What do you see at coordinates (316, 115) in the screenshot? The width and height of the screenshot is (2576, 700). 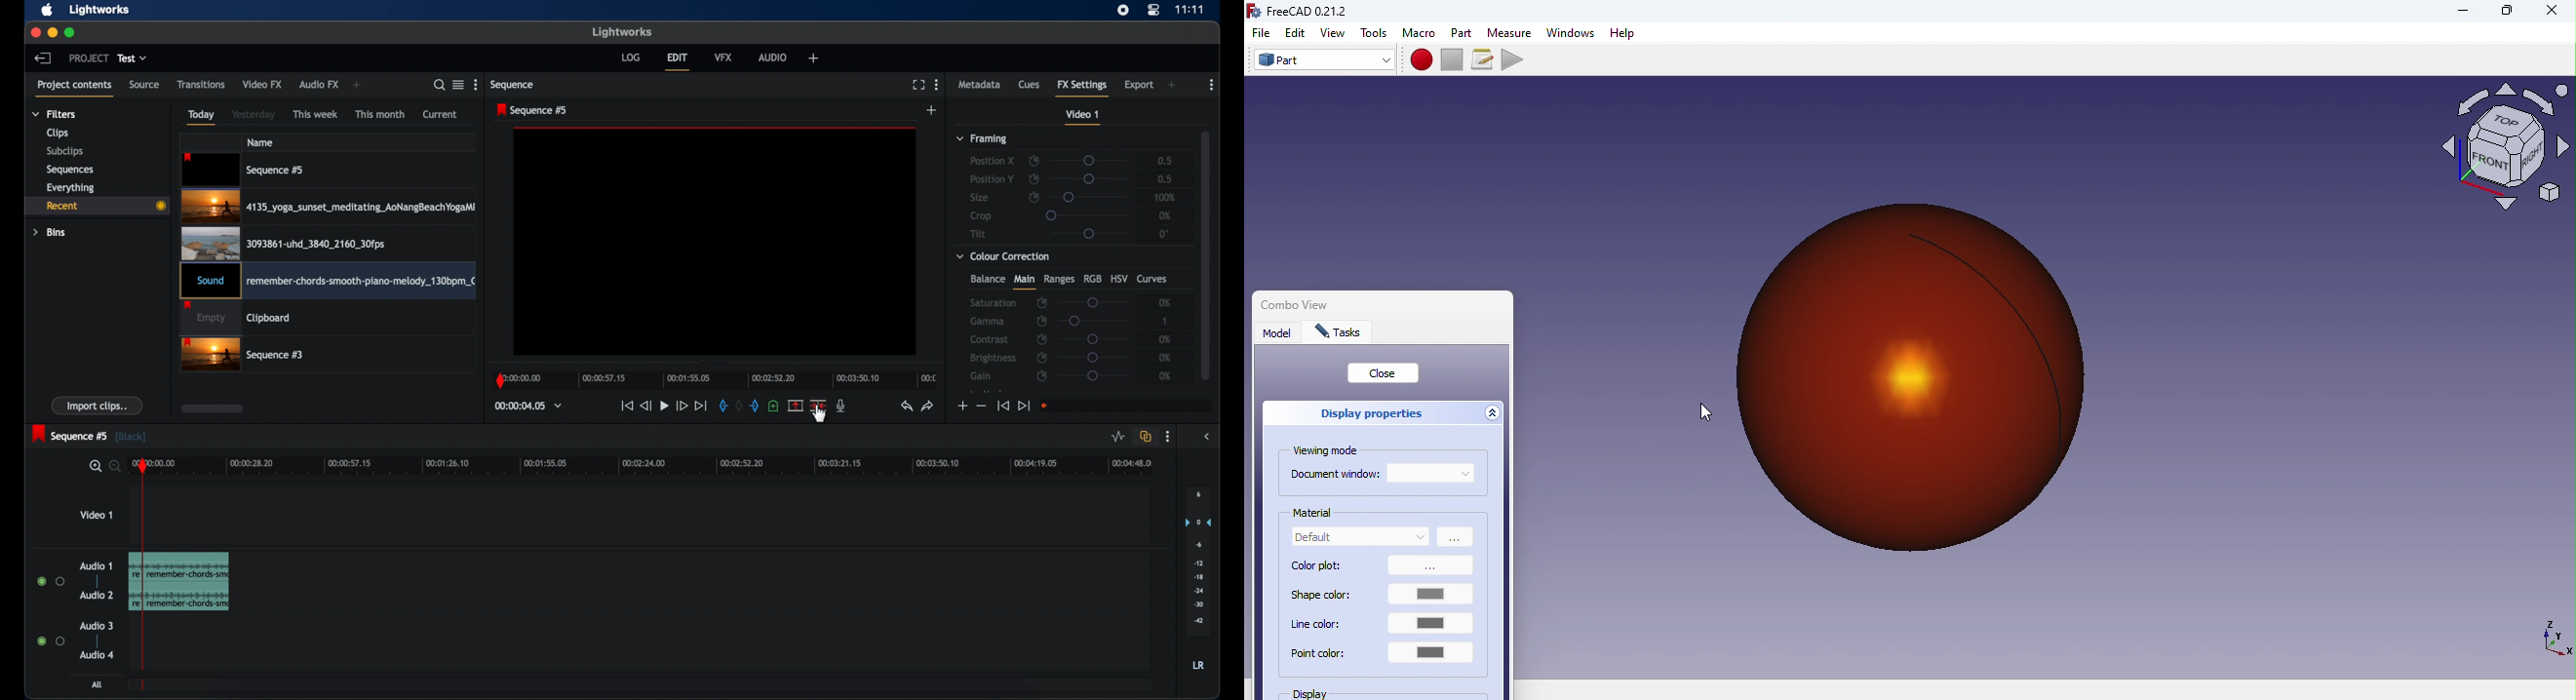 I see `this week` at bounding box center [316, 115].